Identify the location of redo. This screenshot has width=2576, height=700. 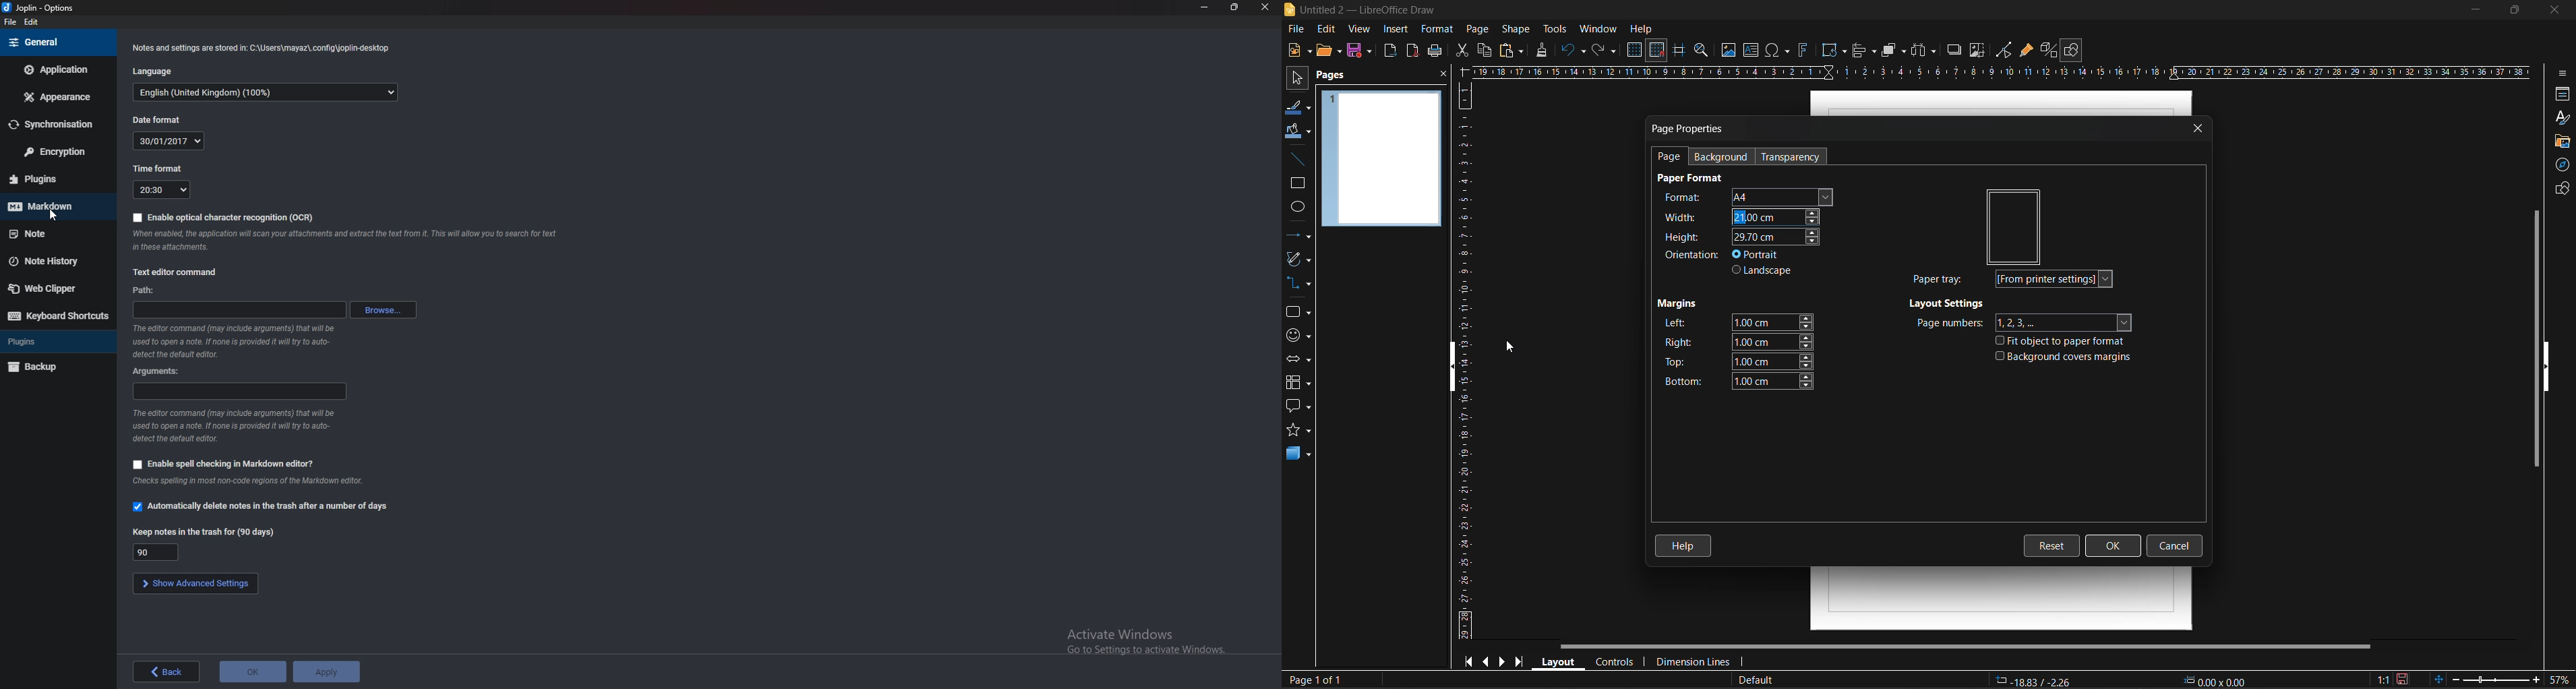
(1605, 50).